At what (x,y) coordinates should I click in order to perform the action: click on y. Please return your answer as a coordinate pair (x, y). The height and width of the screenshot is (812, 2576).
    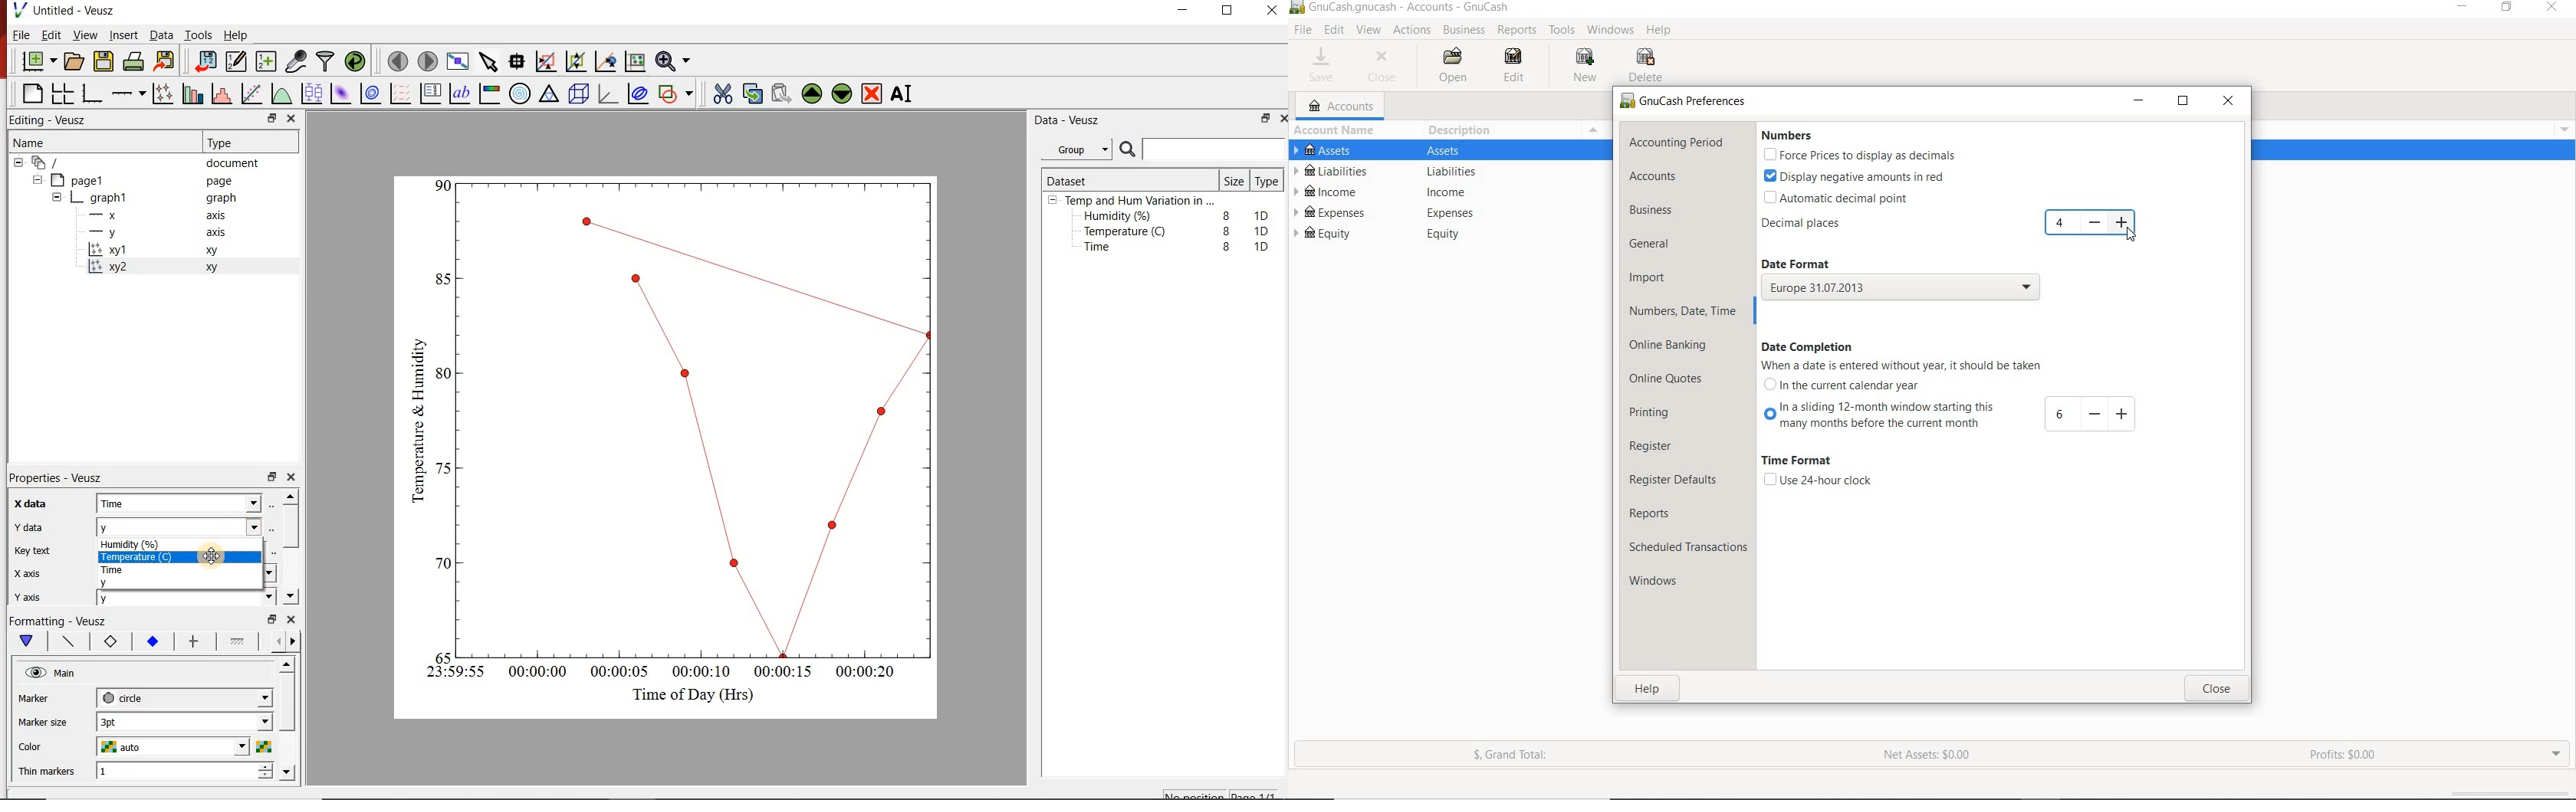
    Looking at the image, I should click on (133, 527).